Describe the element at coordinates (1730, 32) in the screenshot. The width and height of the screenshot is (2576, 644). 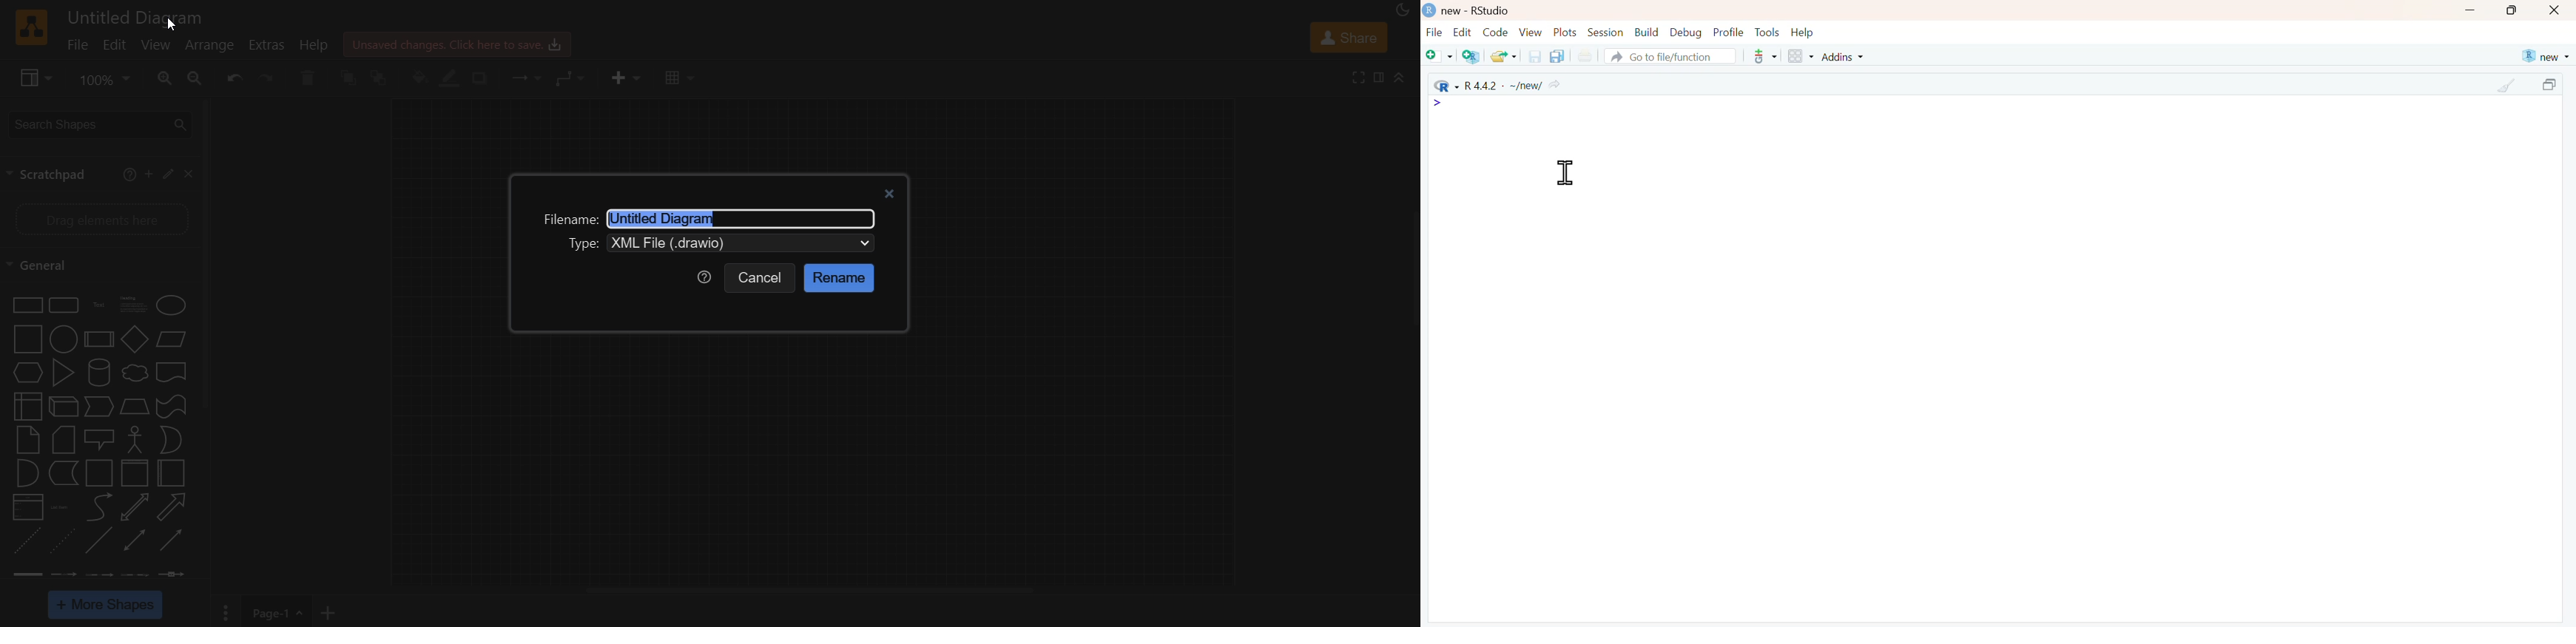
I see `Profile` at that location.